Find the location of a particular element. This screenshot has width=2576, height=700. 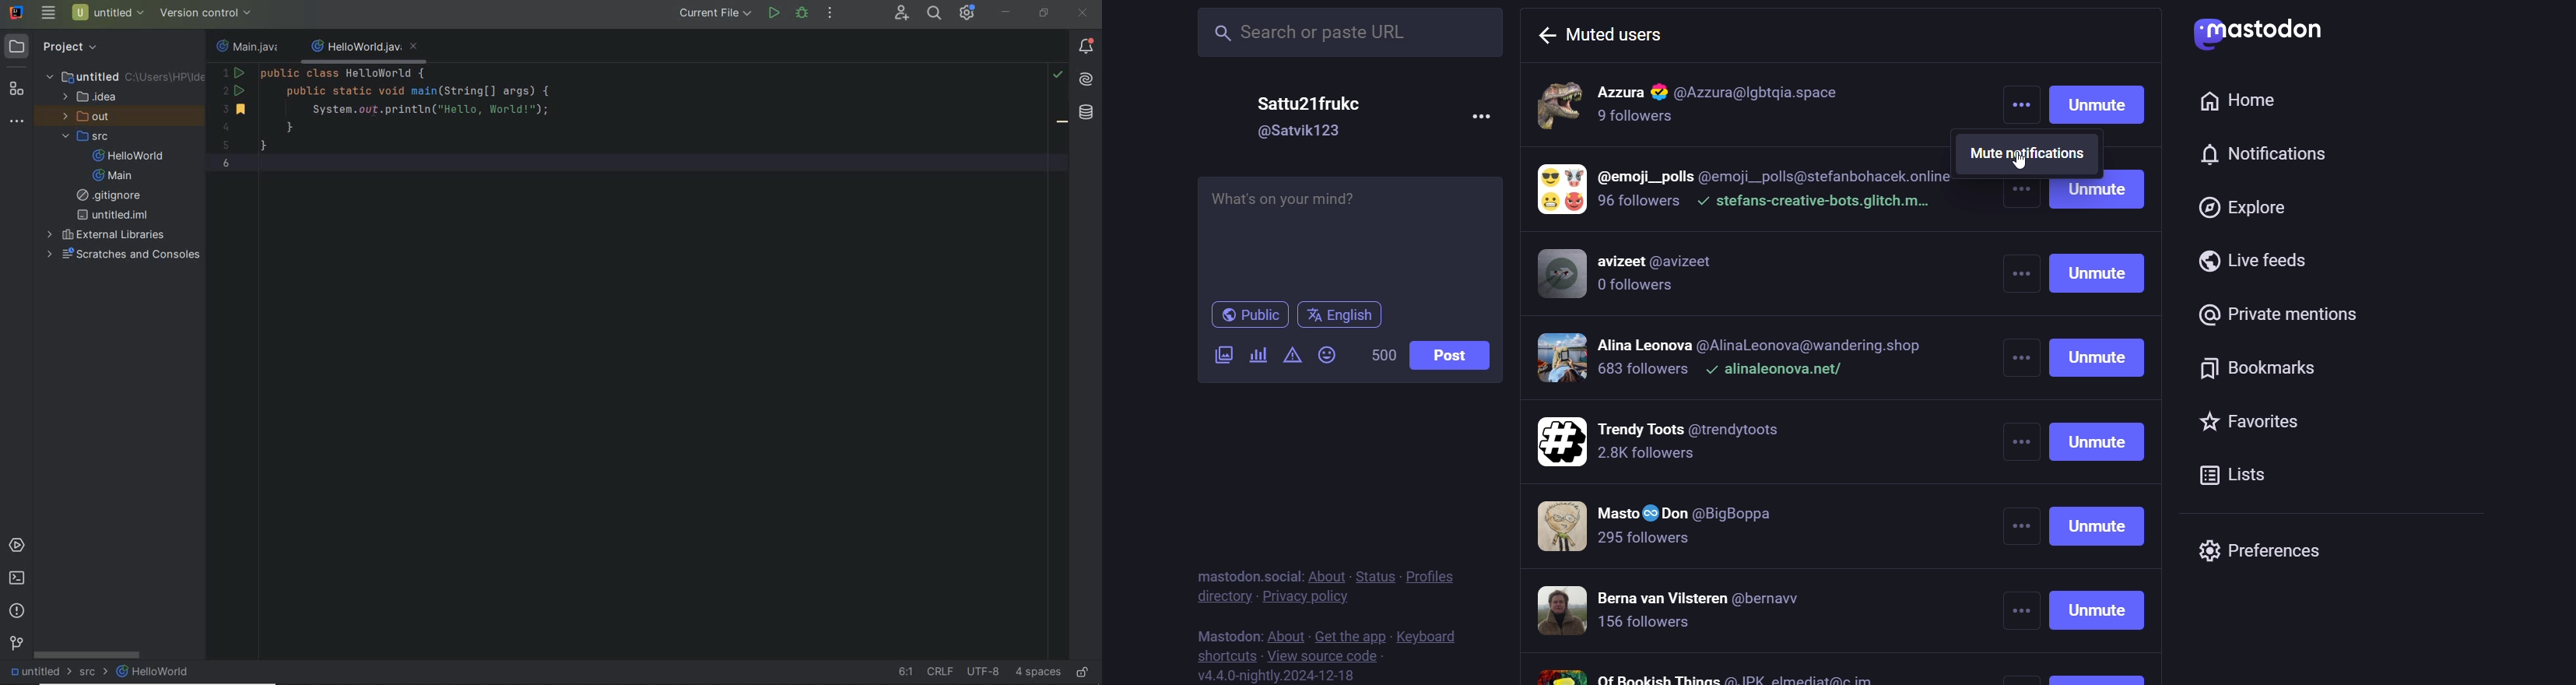

untitled is located at coordinates (37, 671).